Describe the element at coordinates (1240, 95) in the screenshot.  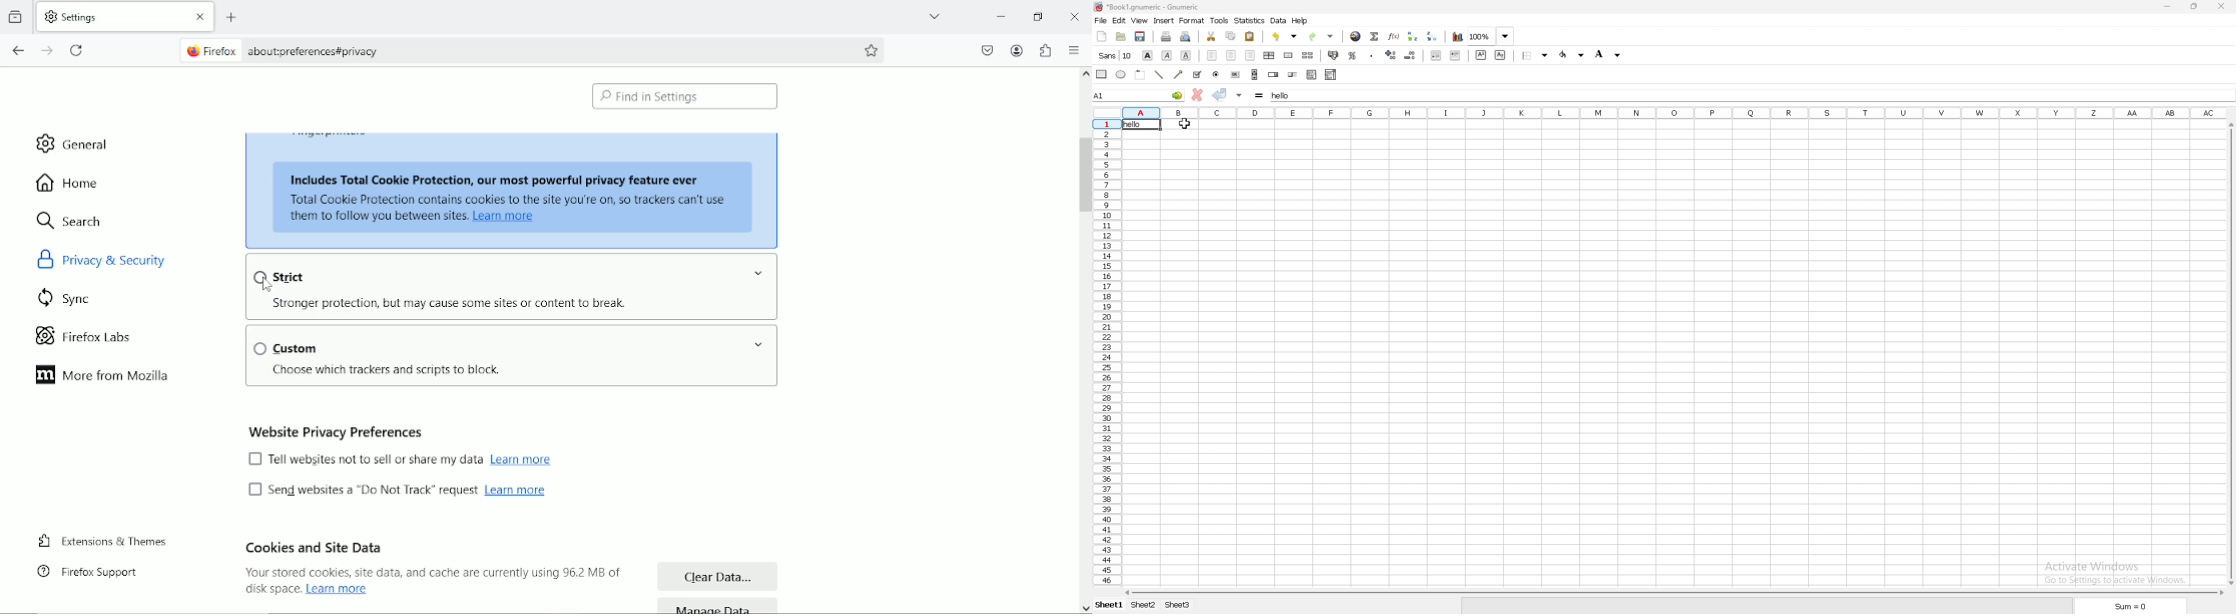
I see `accept change in multiple cells` at that location.